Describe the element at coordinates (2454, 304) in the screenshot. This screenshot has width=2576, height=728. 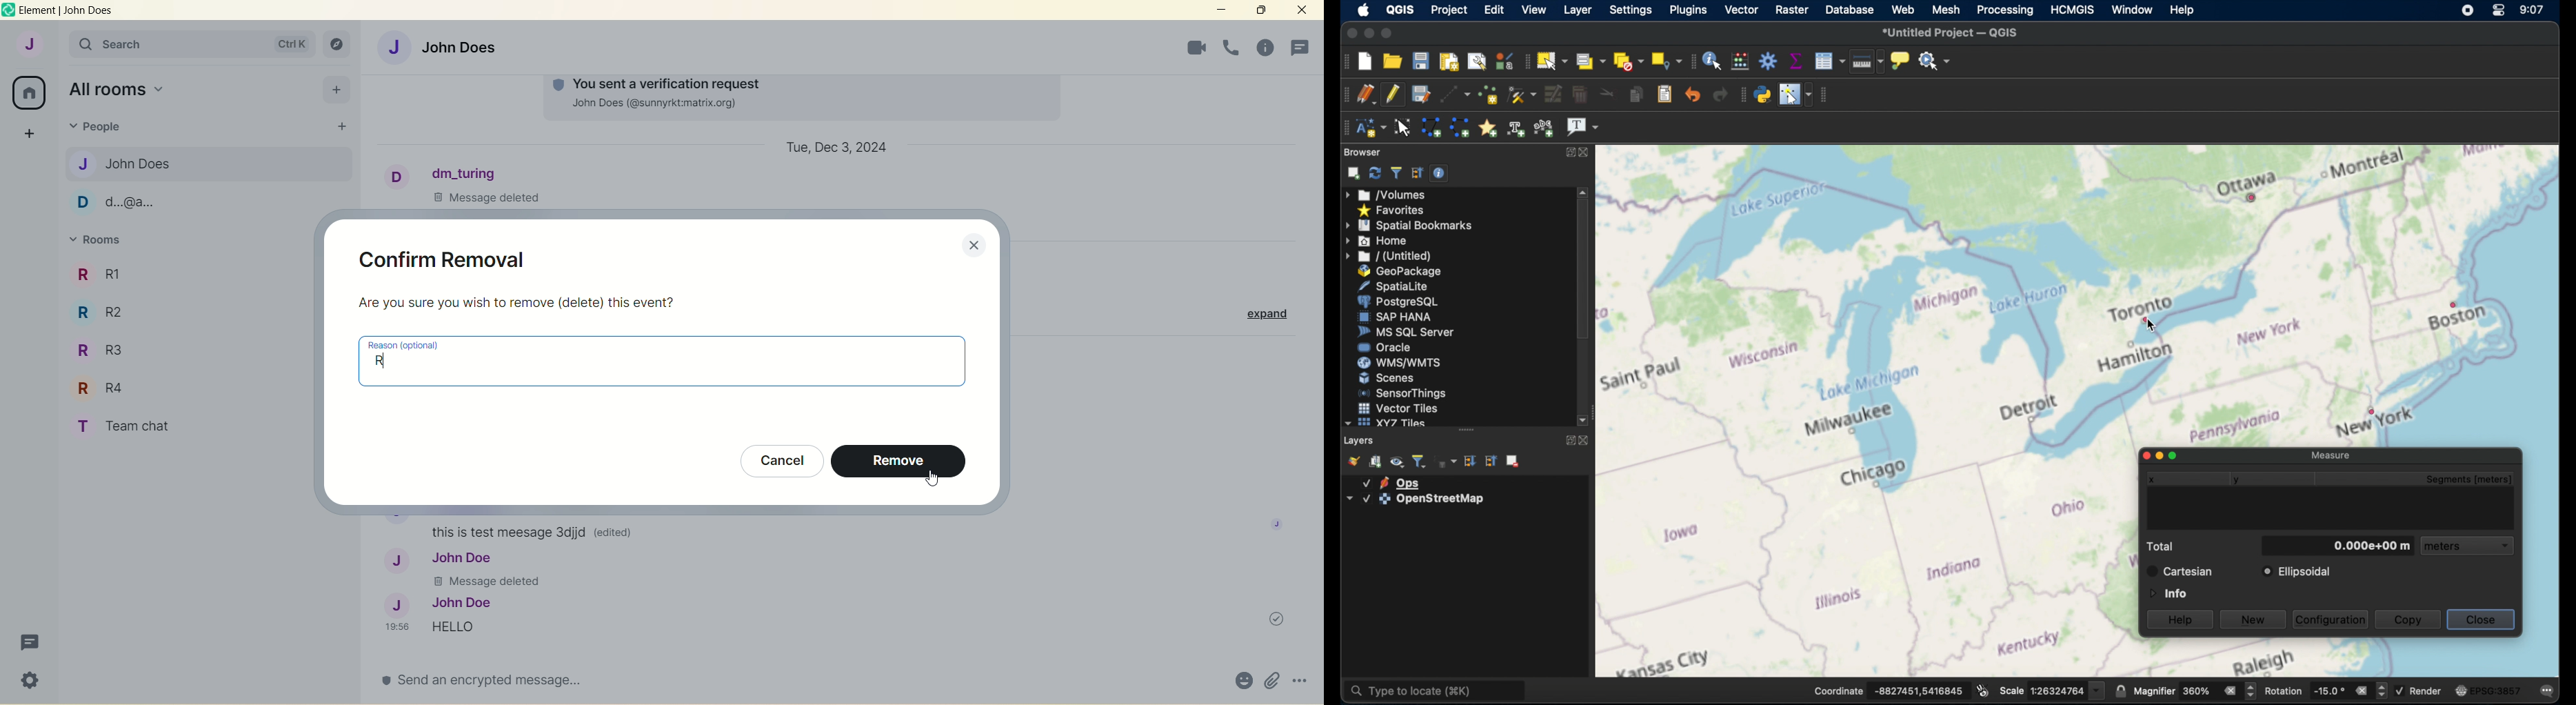
I see `point feature` at that location.